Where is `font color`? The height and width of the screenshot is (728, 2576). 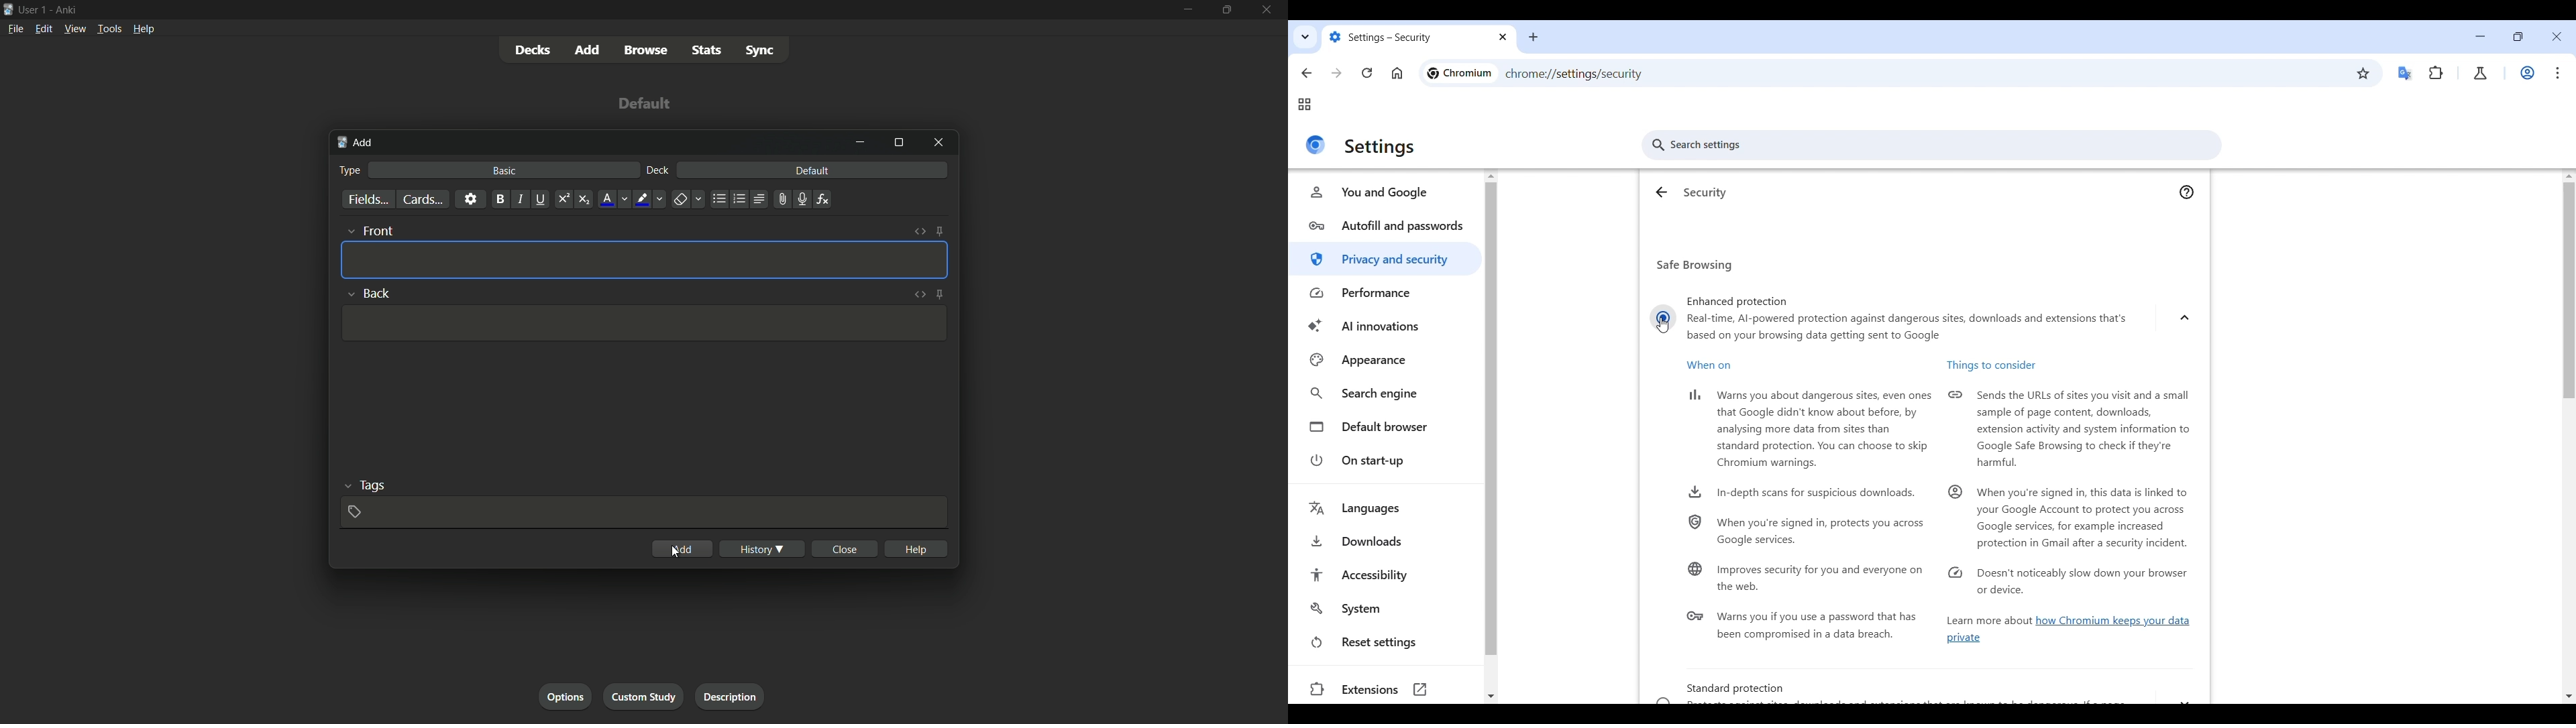
font color is located at coordinates (613, 199).